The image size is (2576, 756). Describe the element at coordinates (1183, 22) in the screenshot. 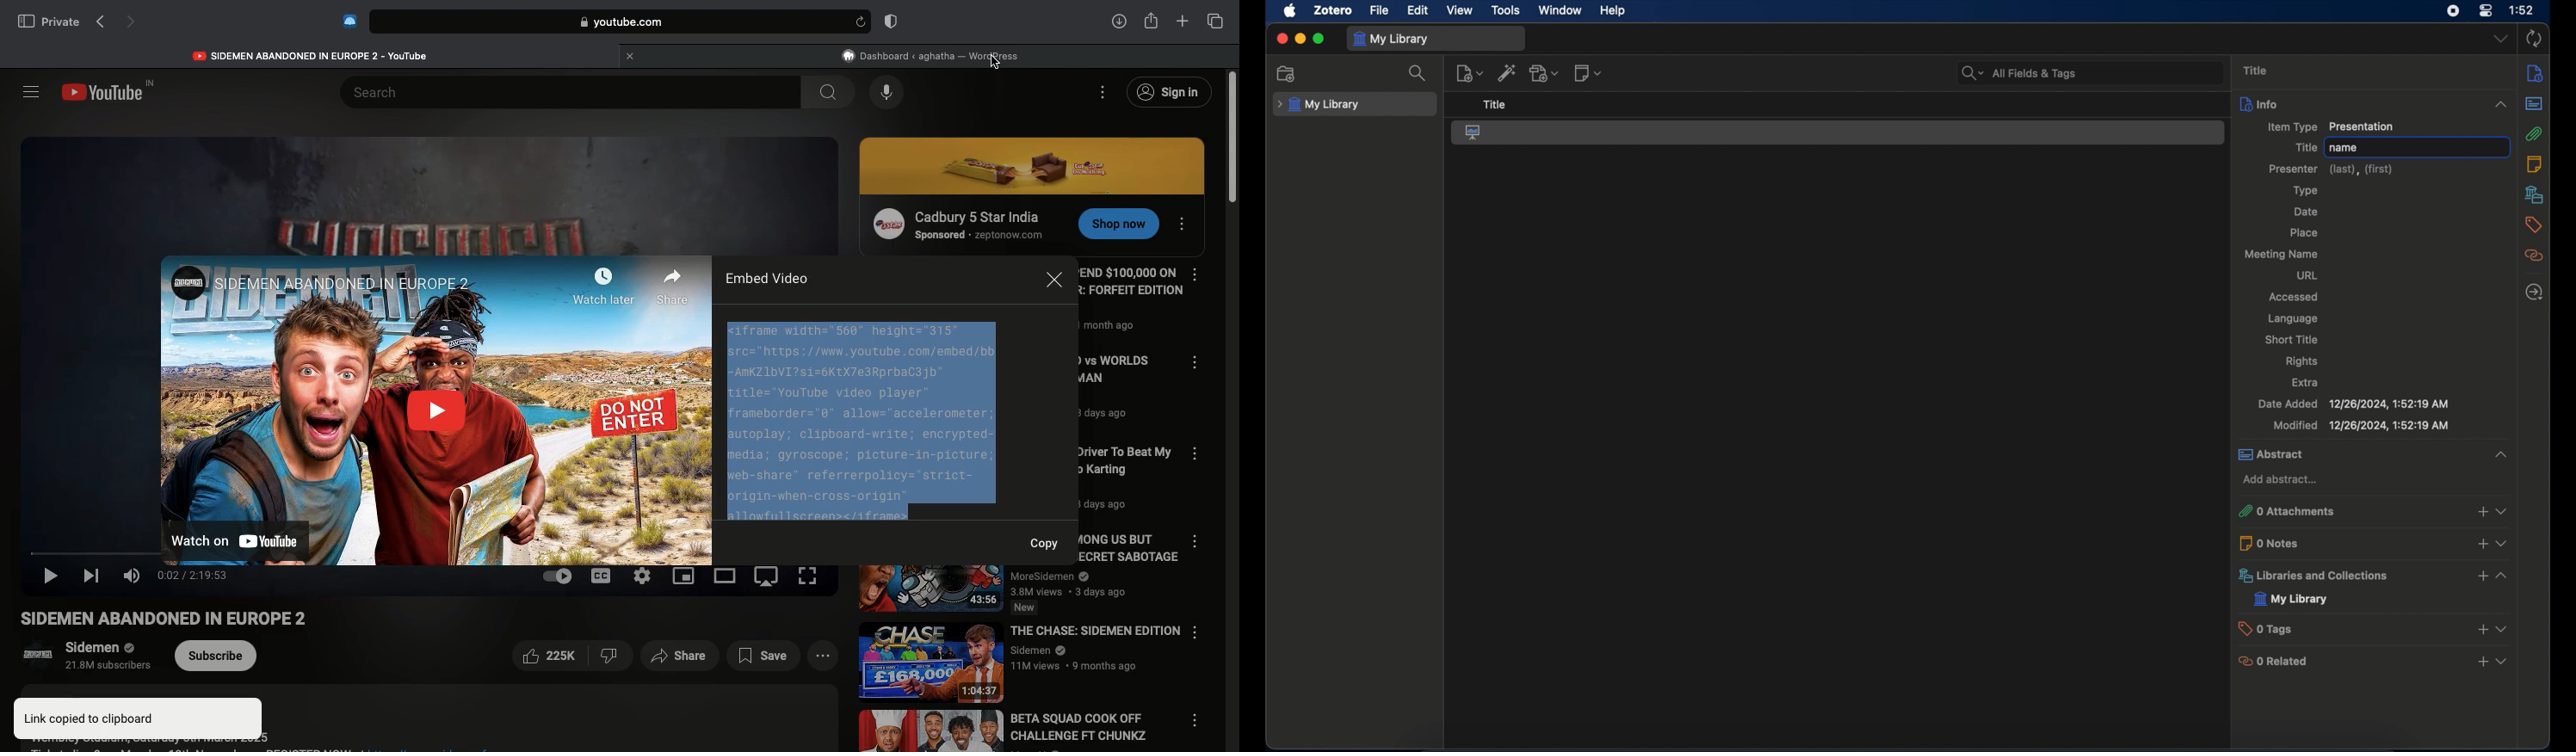

I see `New tab` at that location.